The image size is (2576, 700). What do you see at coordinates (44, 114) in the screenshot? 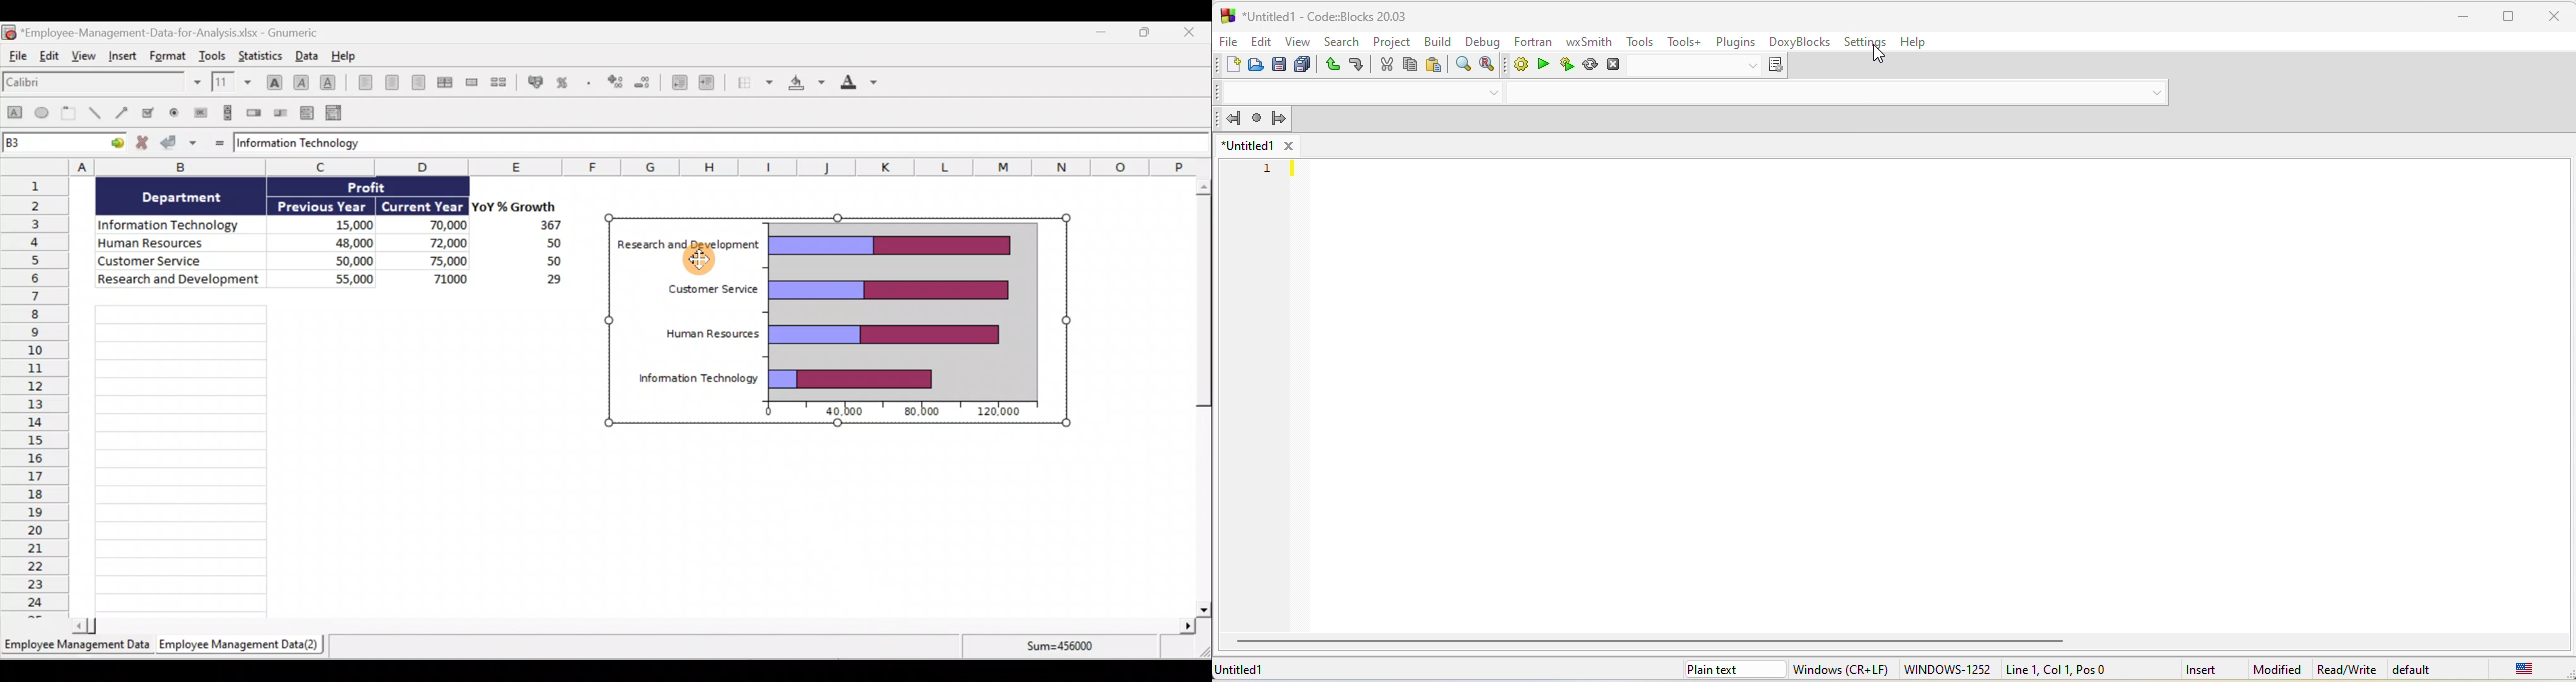
I see `Create an ellipse object` at bounding box center [44, 114].